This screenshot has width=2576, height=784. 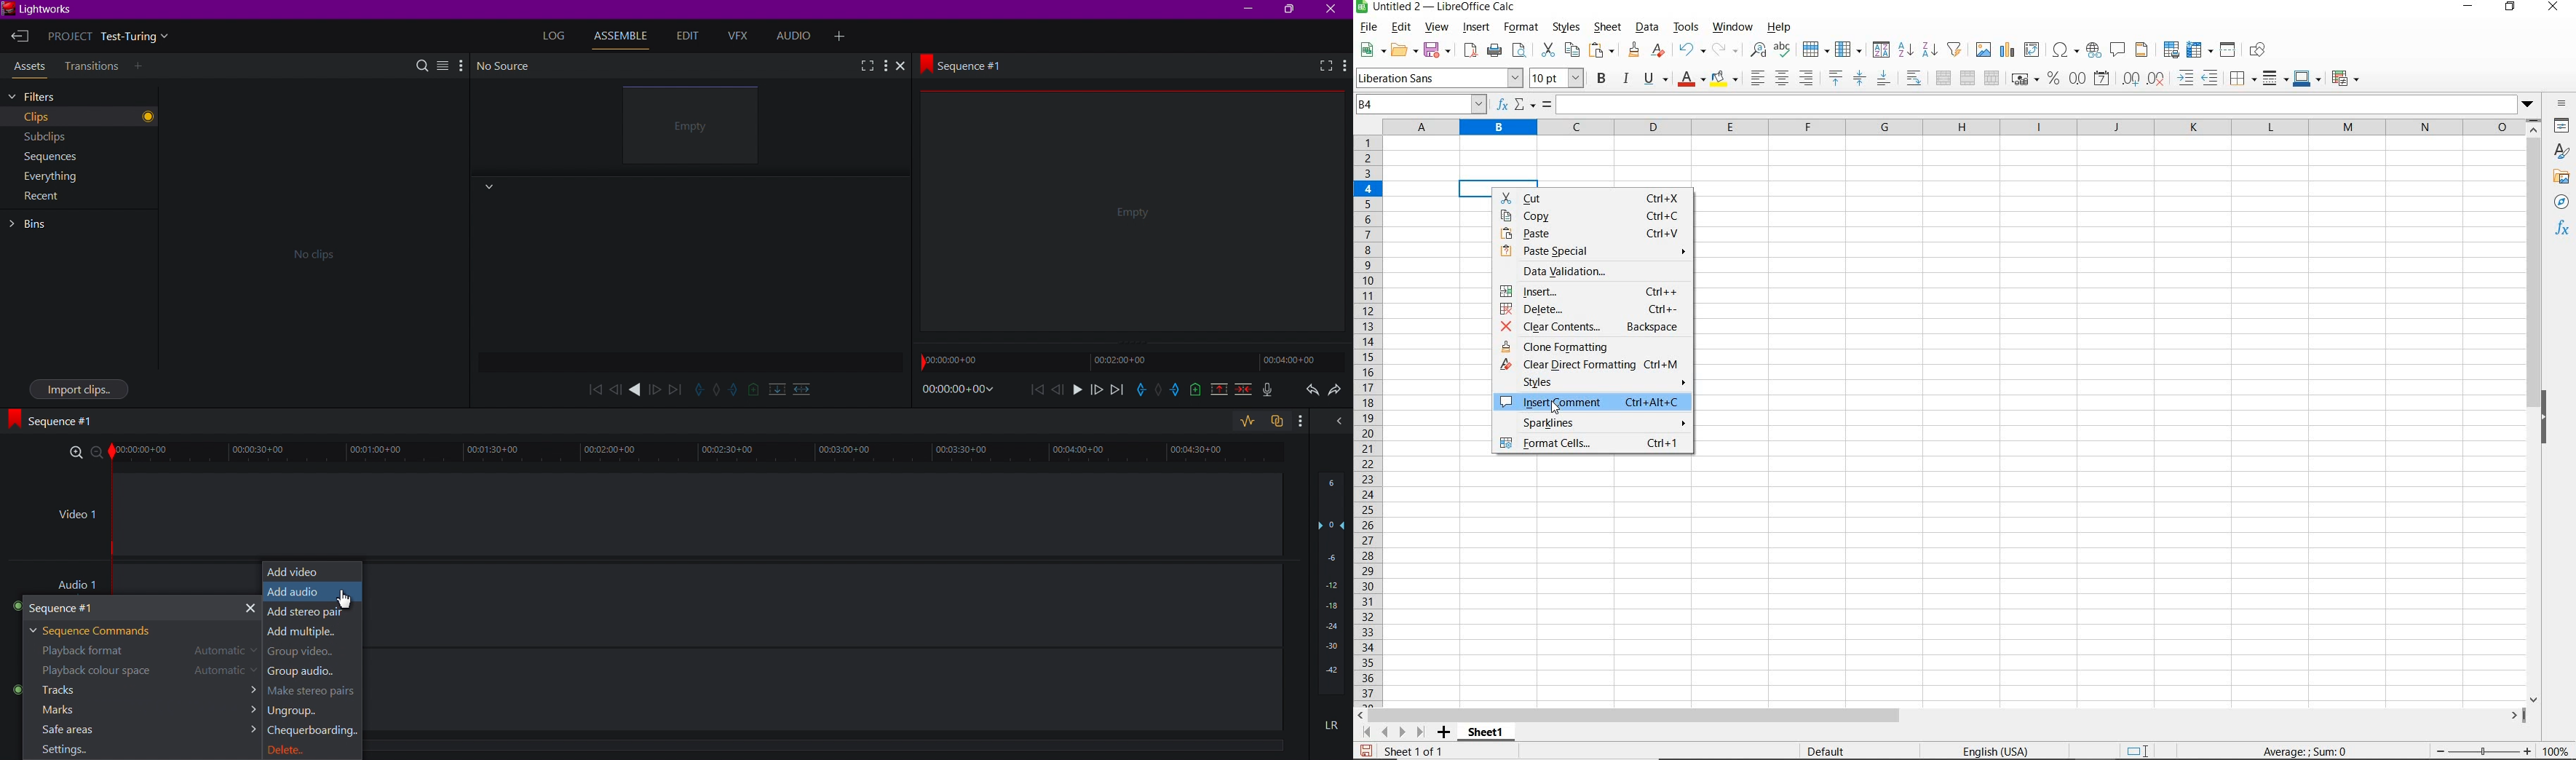 What do you see at coordinates (2564, 227) in the screenshot?
I see `functions` at bounding box center [2564, 227].